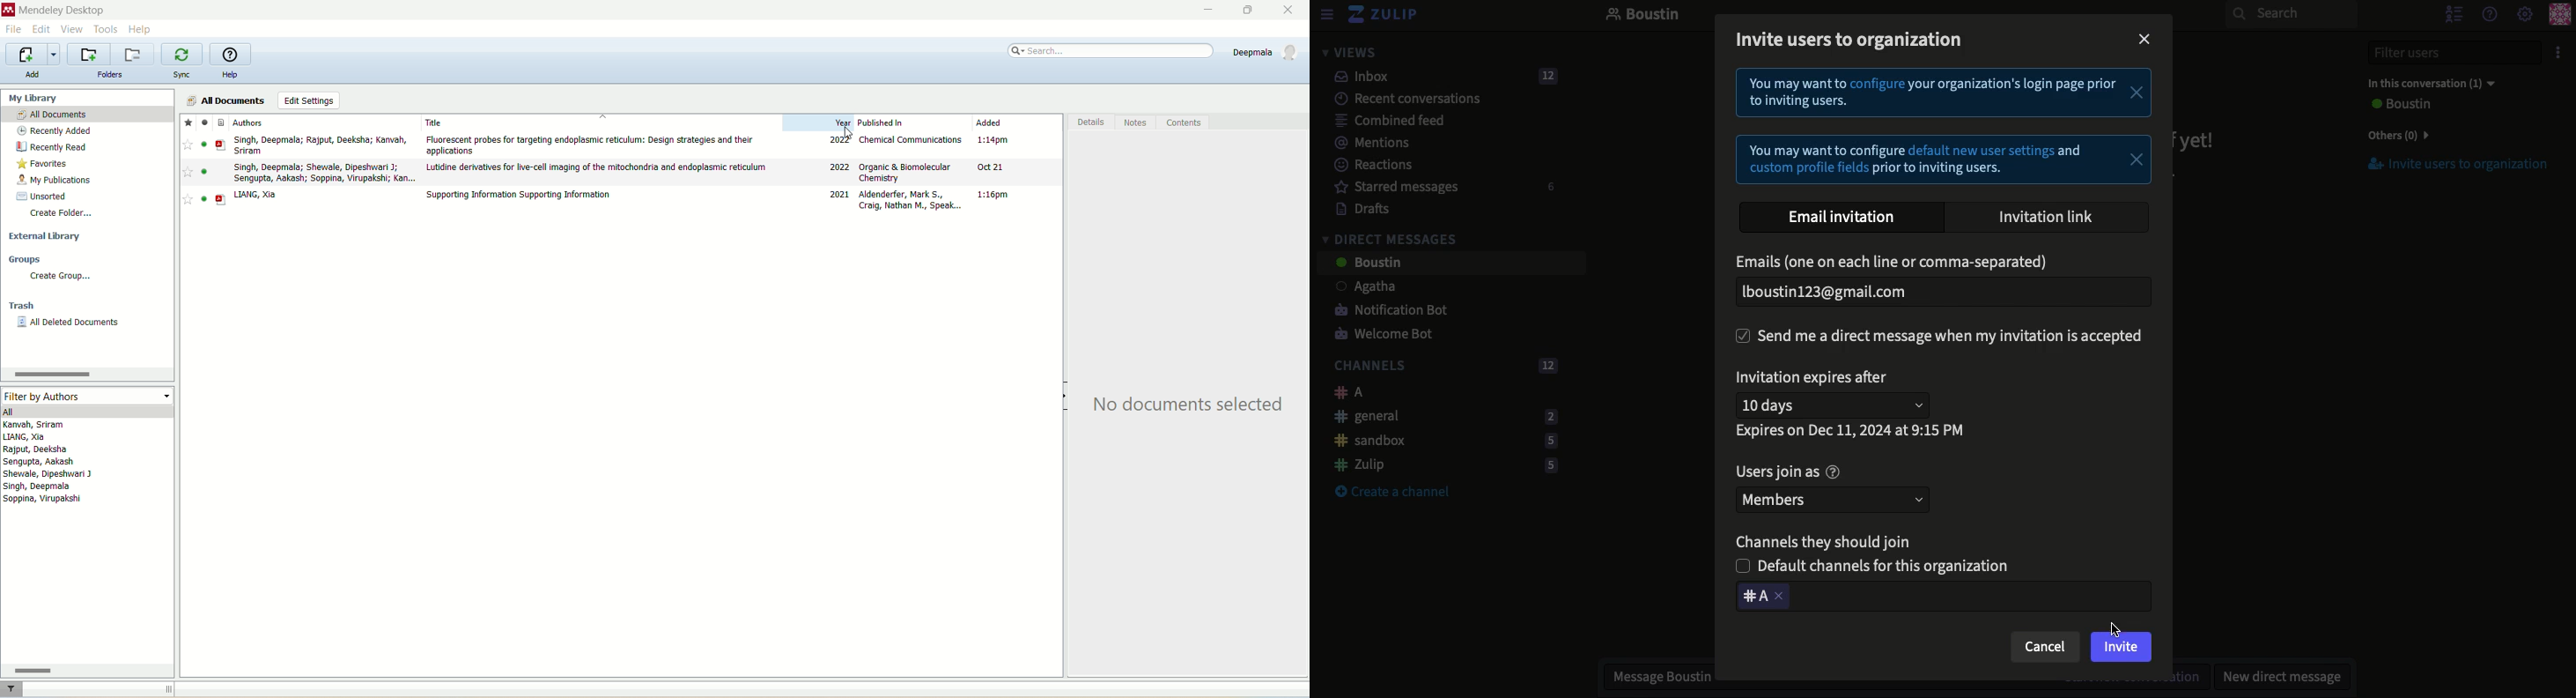 The image size is (2576, 700). What do you see at coordinates (993, 193) in the screenshot?
I see `1:16 pm` at bounding box center [993, 193].